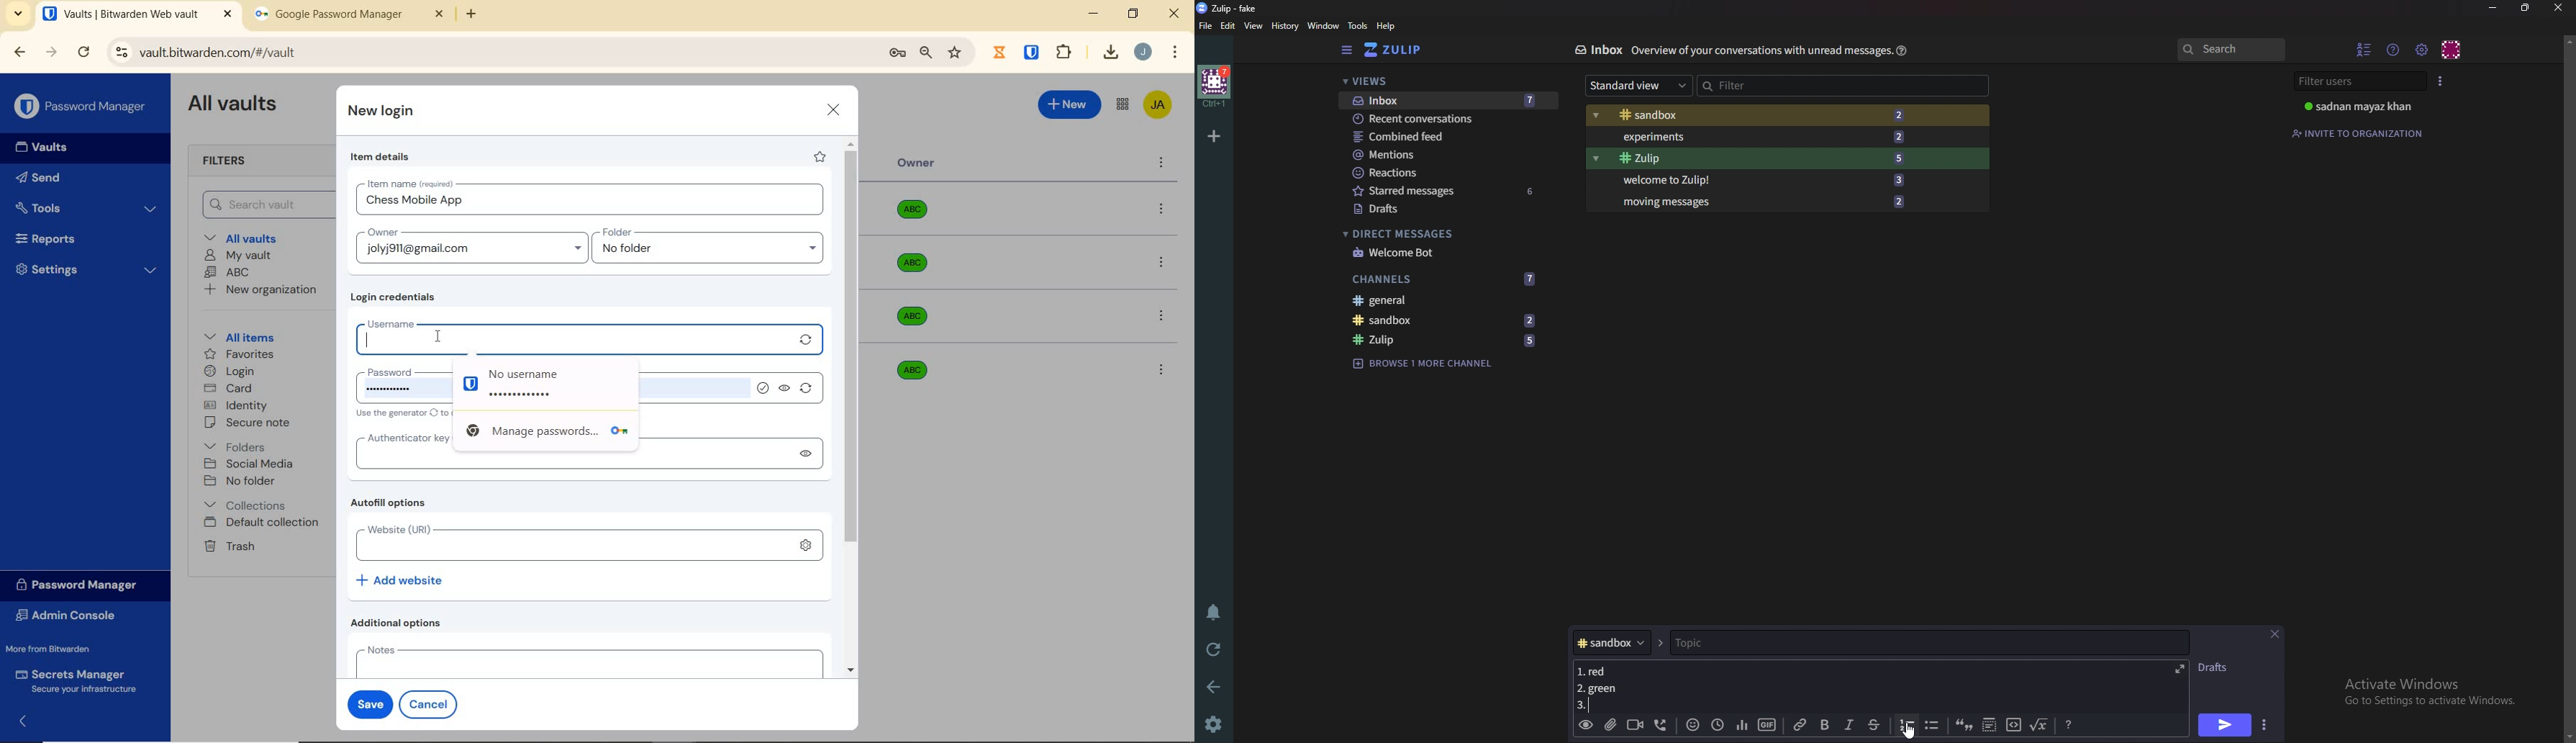  I want to click on link, so click(806, 545).